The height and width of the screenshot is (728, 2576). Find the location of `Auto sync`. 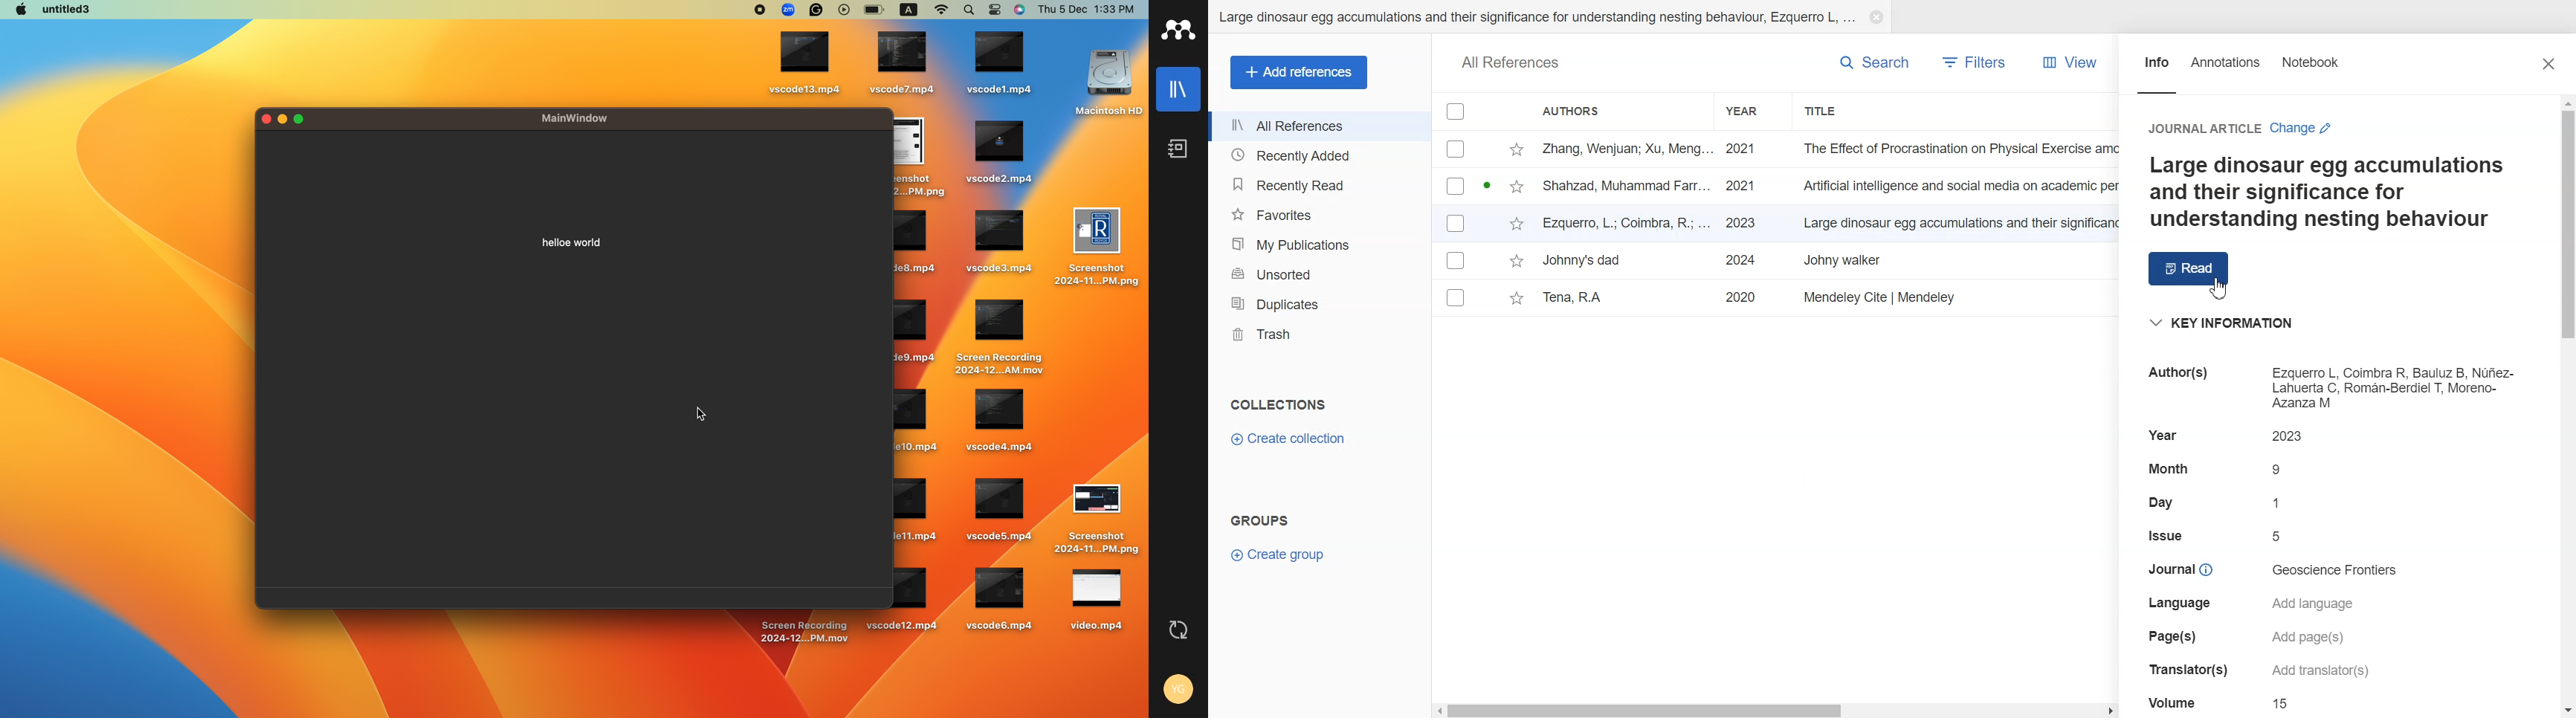

Auto sync is located at coordinates (1178, 631).